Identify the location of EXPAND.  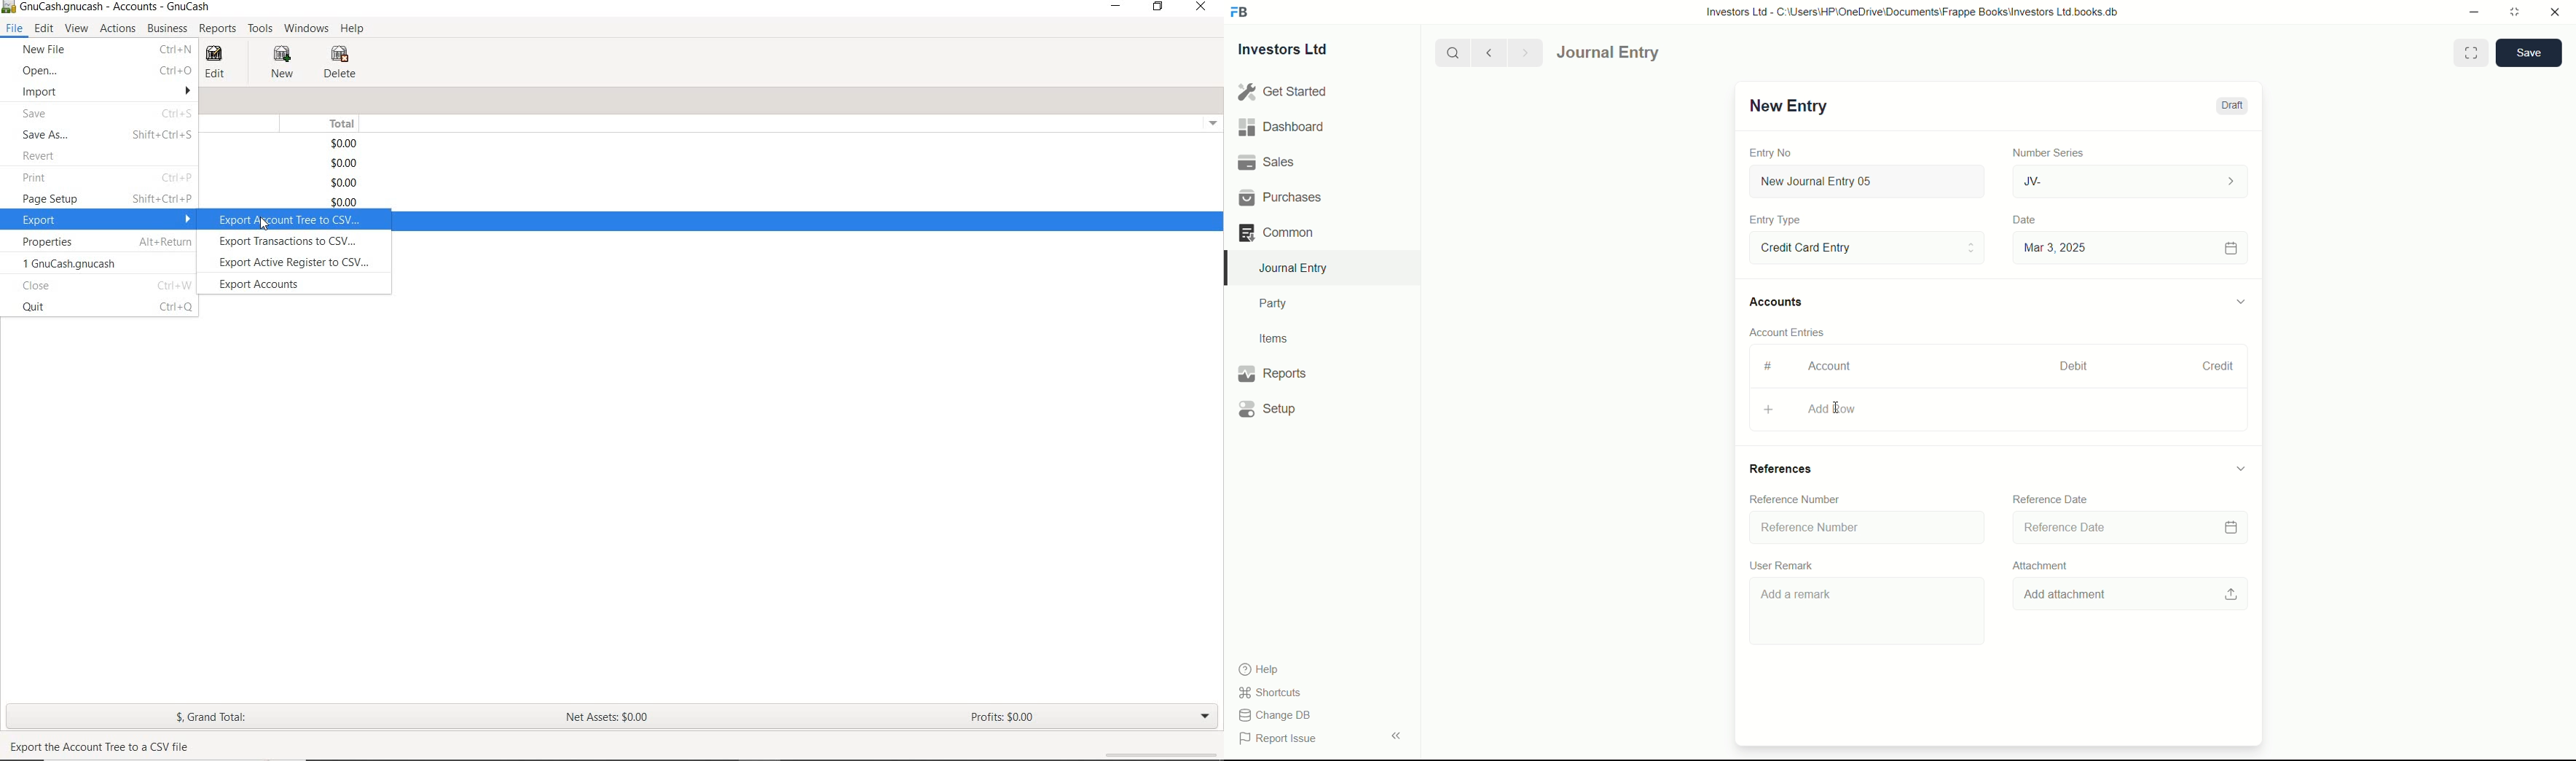
(1203, 718).